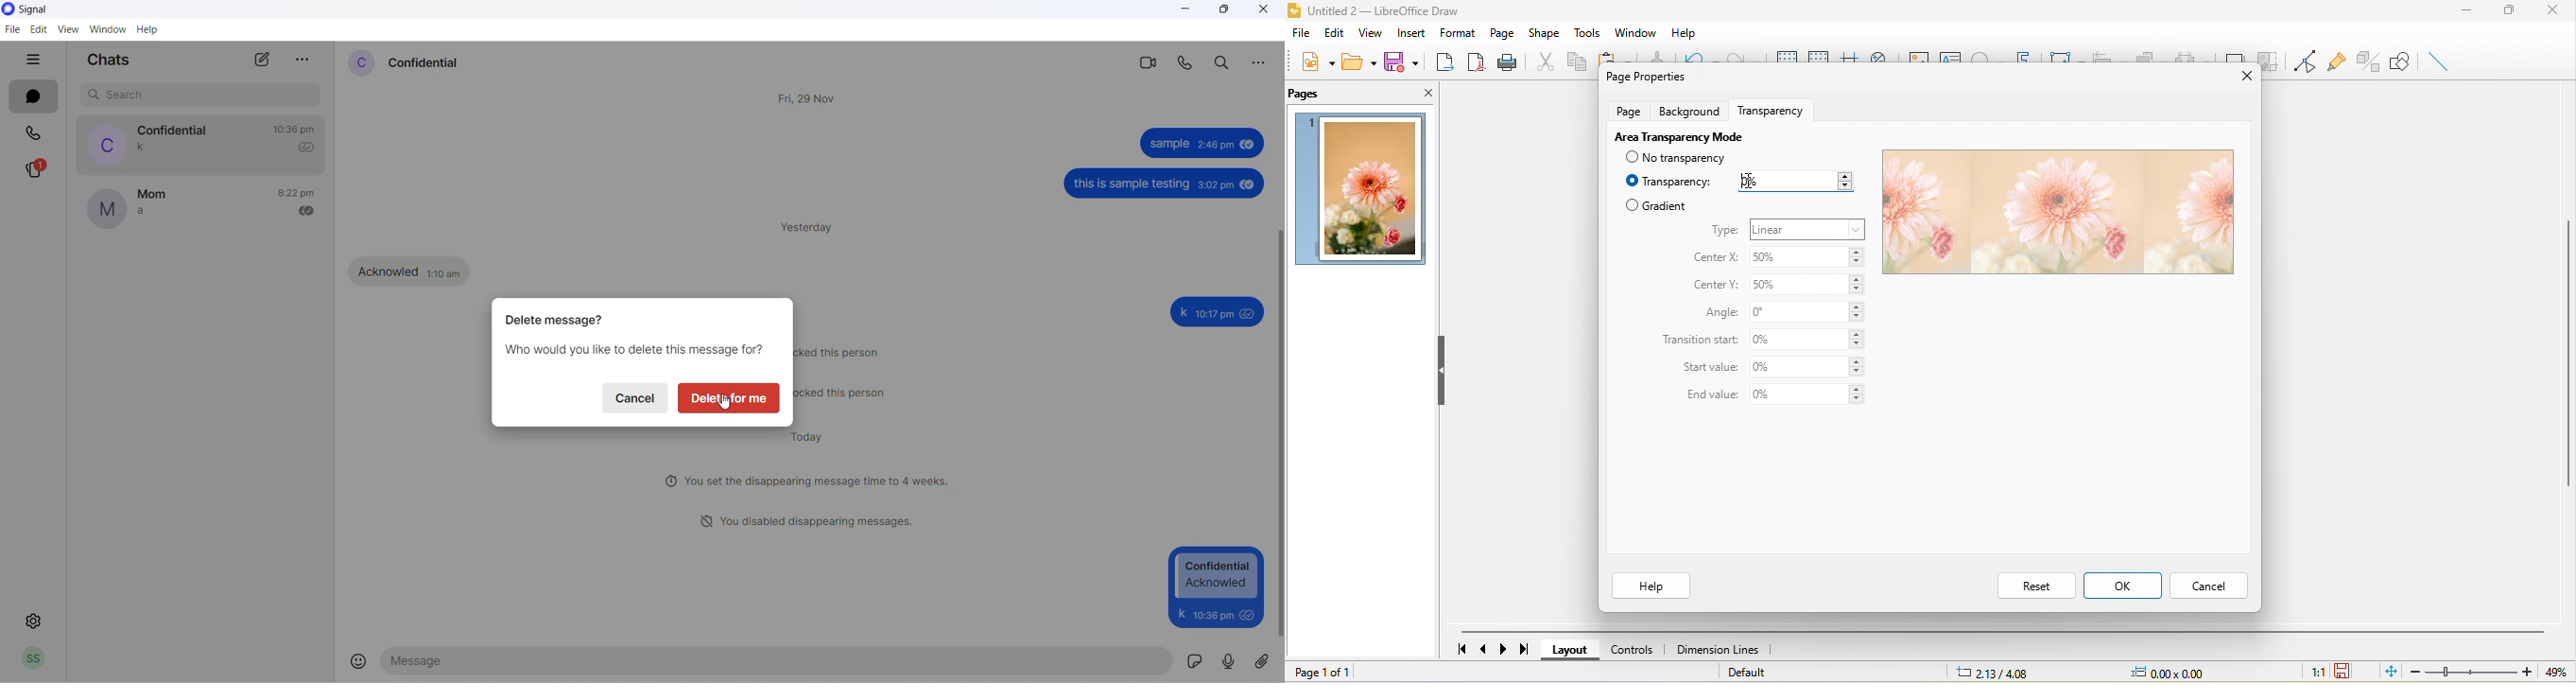  Describe the element at coordinates (1400, 61) in the screenshot. I see `save` at that location.